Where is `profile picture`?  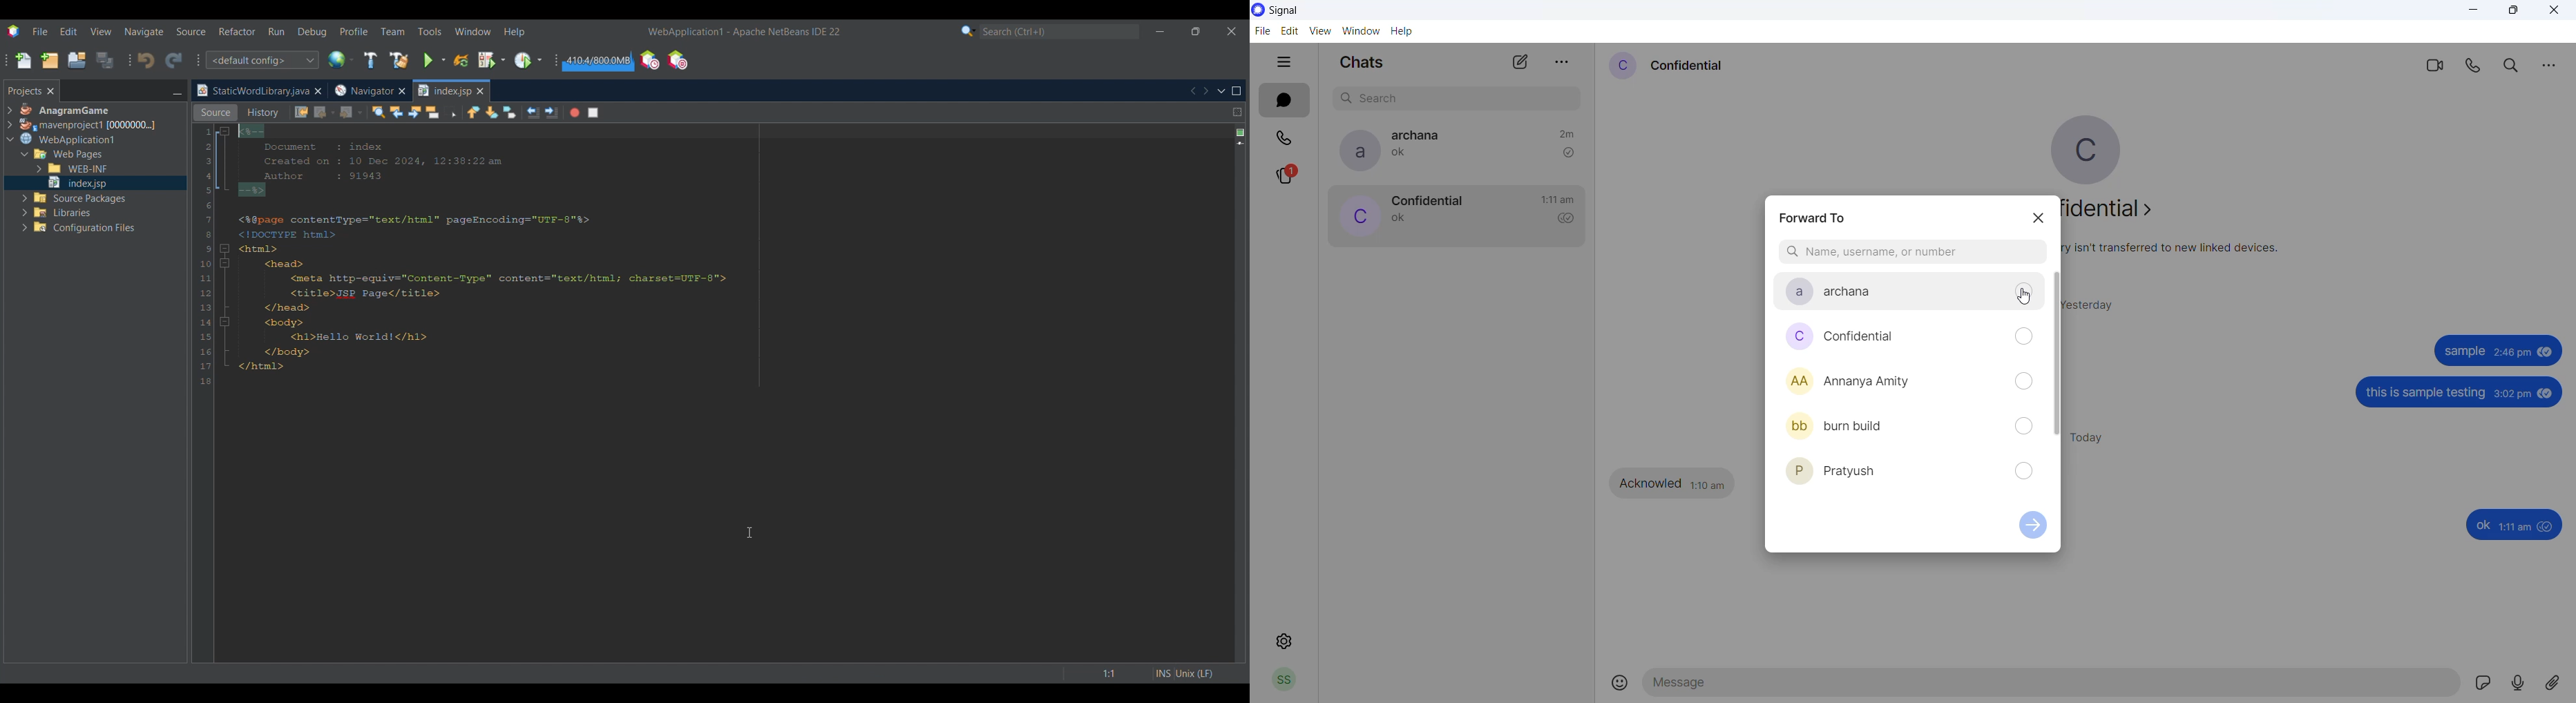
profile picture is located at coordinates (1355, 151).